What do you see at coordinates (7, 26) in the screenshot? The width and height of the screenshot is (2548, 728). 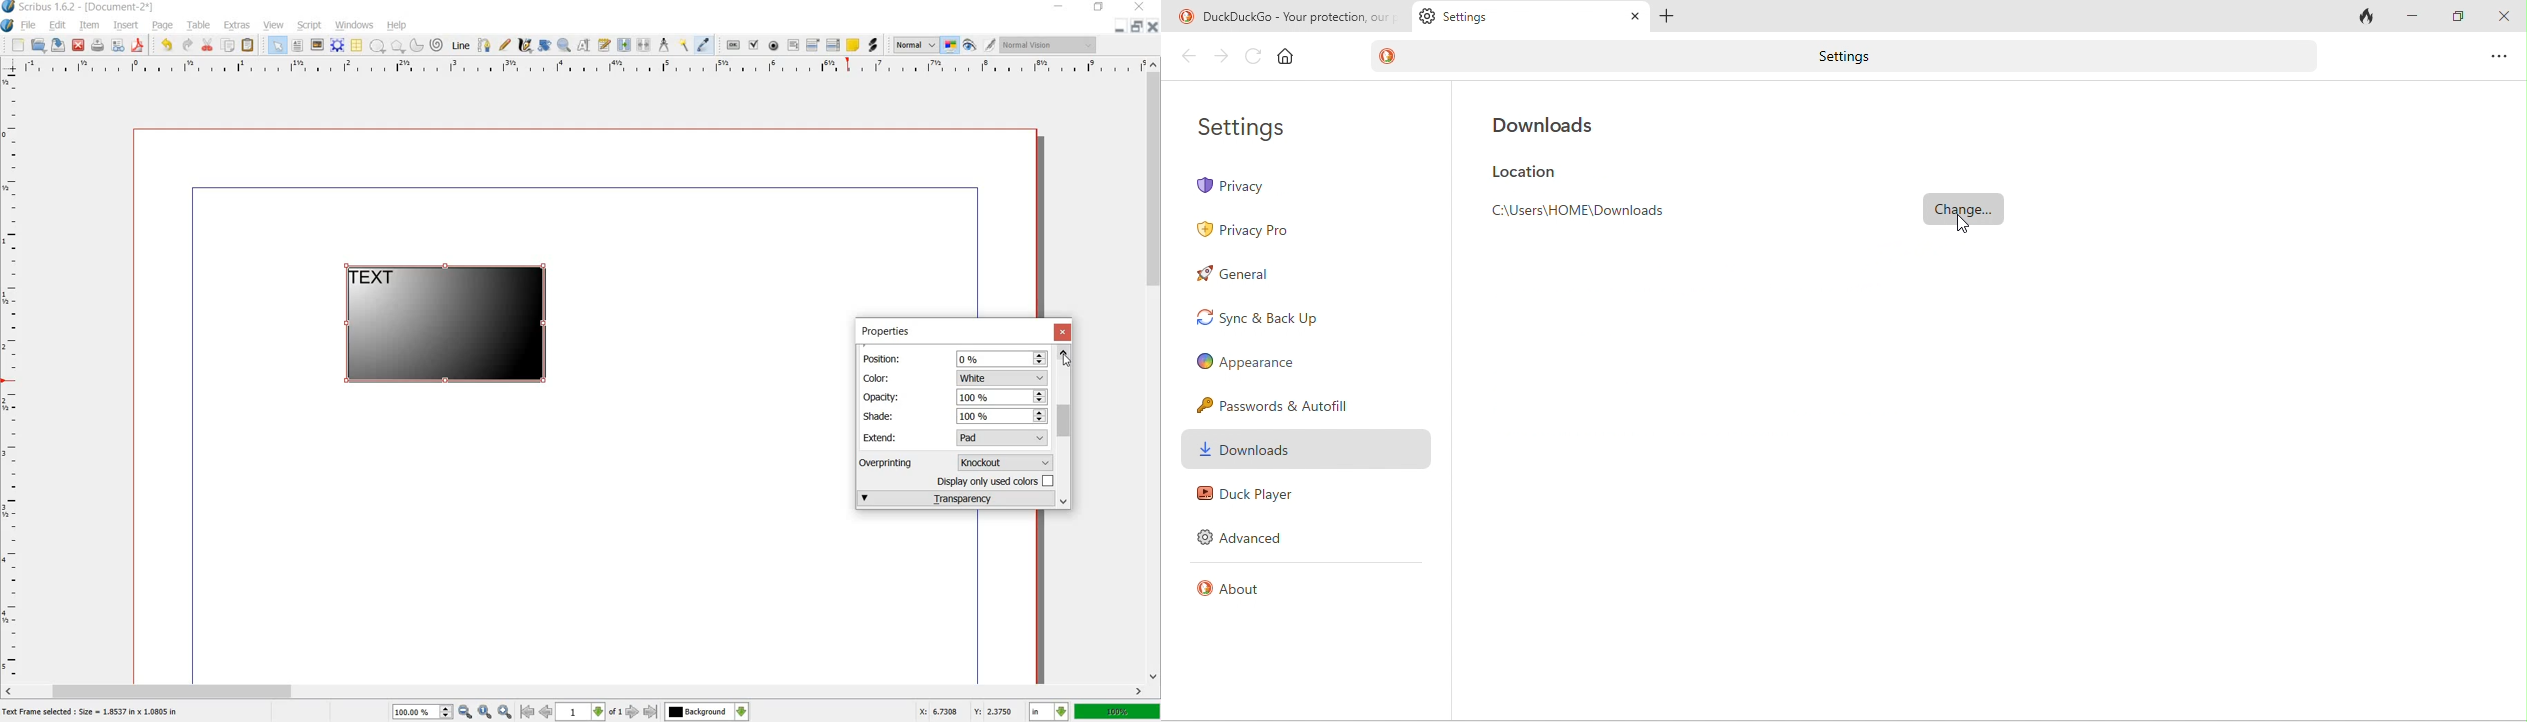 I see `system logo` at bounding box center [7, 26].